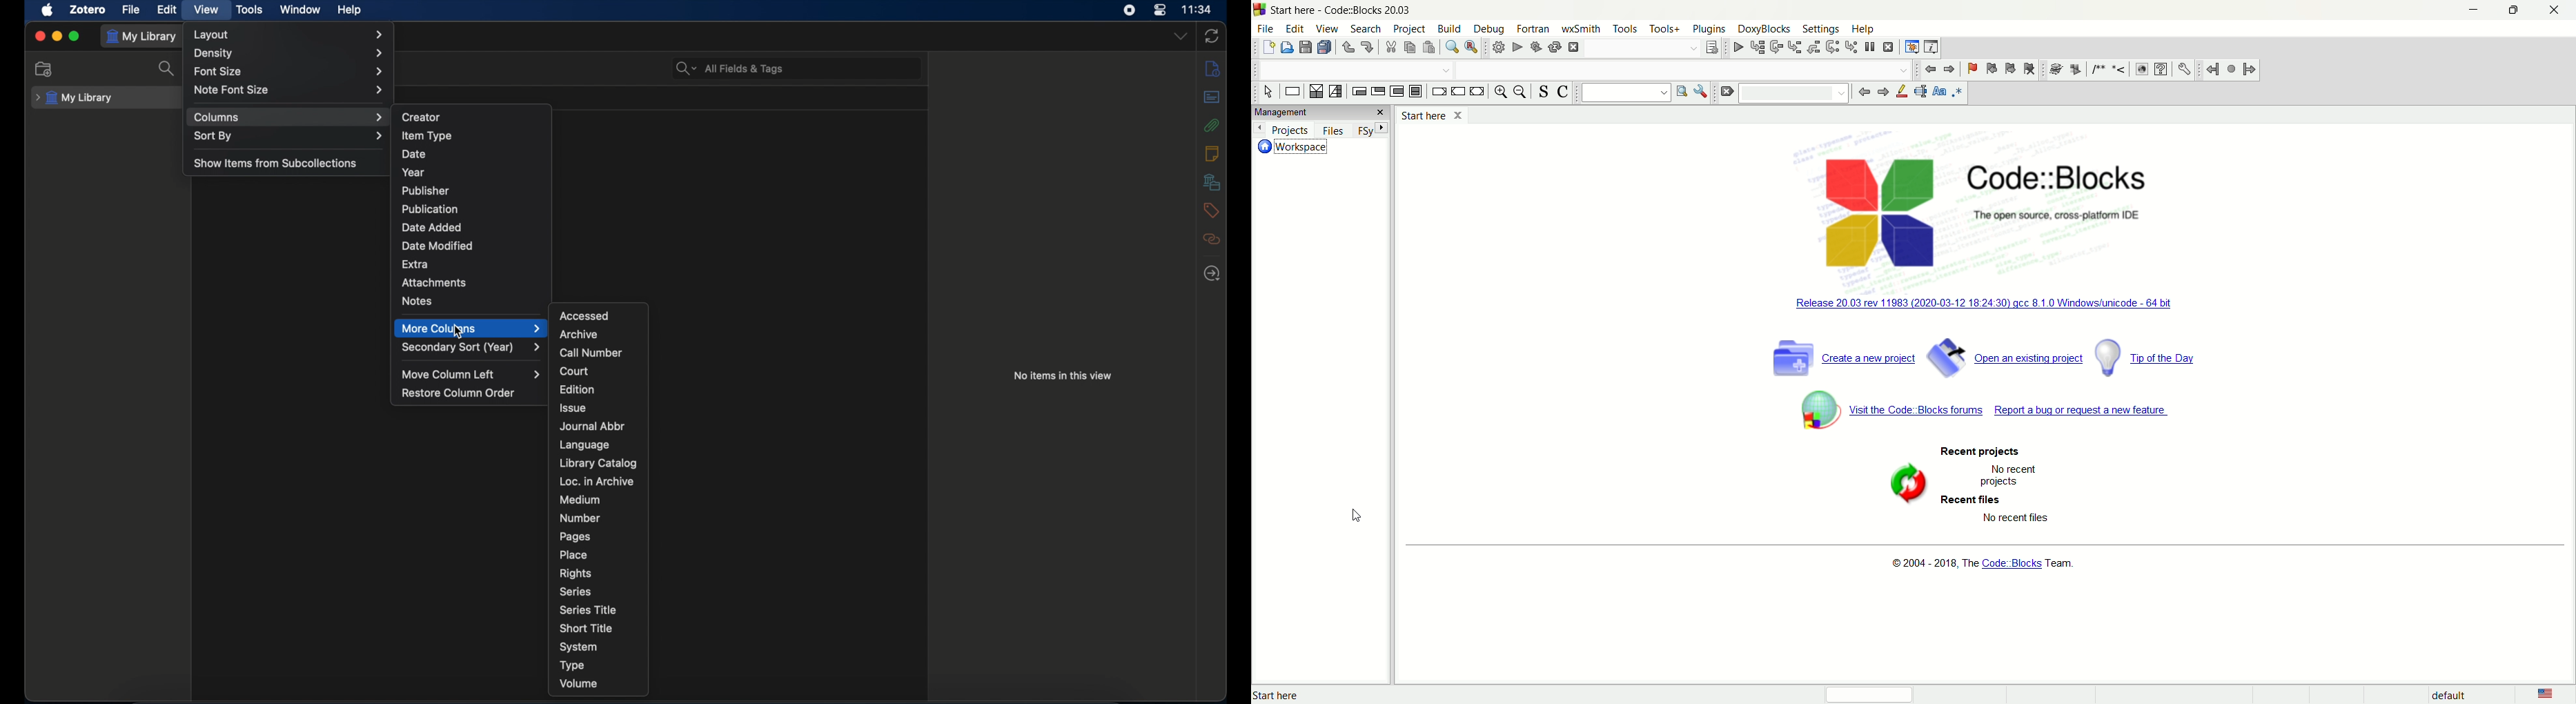 Image resolution: width=2576 pixels, height=728 pixels. I want to click on debug, so click(1490, 28).